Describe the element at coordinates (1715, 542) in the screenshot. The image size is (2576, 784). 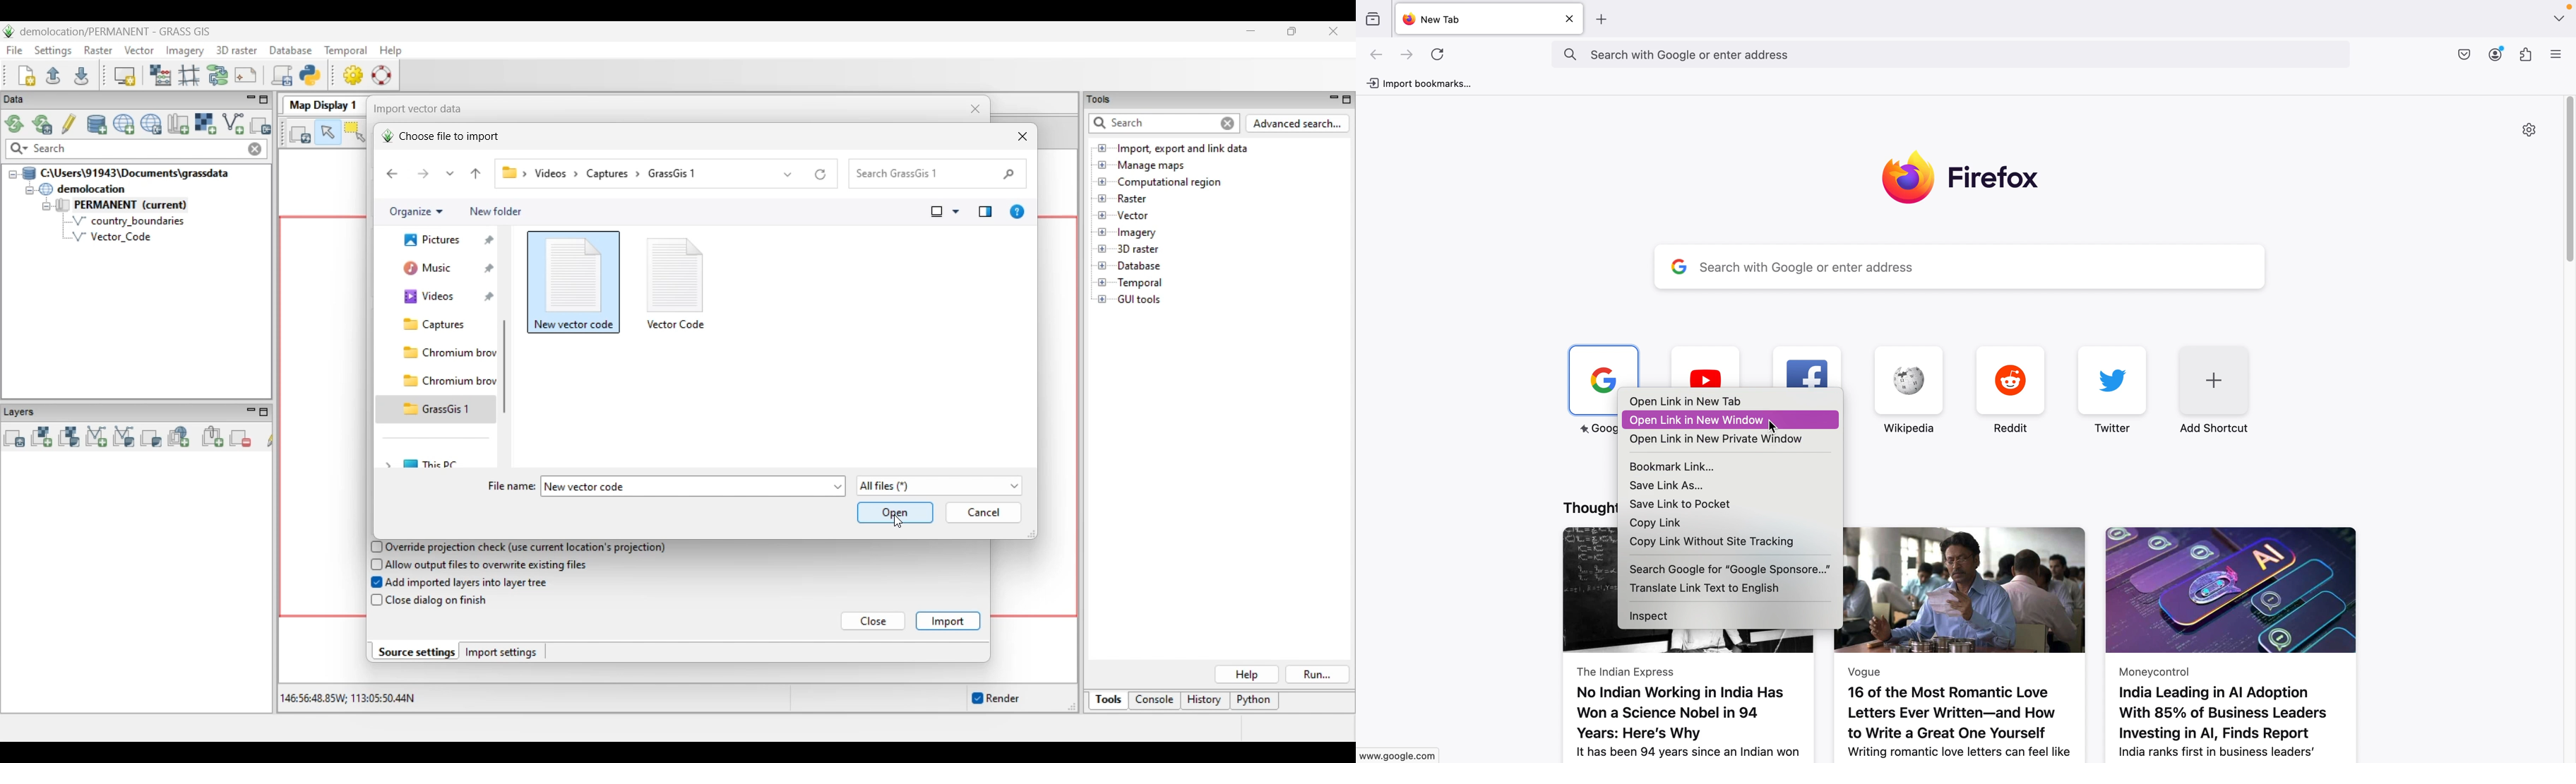
I see `copy link without site tracking` at that location.